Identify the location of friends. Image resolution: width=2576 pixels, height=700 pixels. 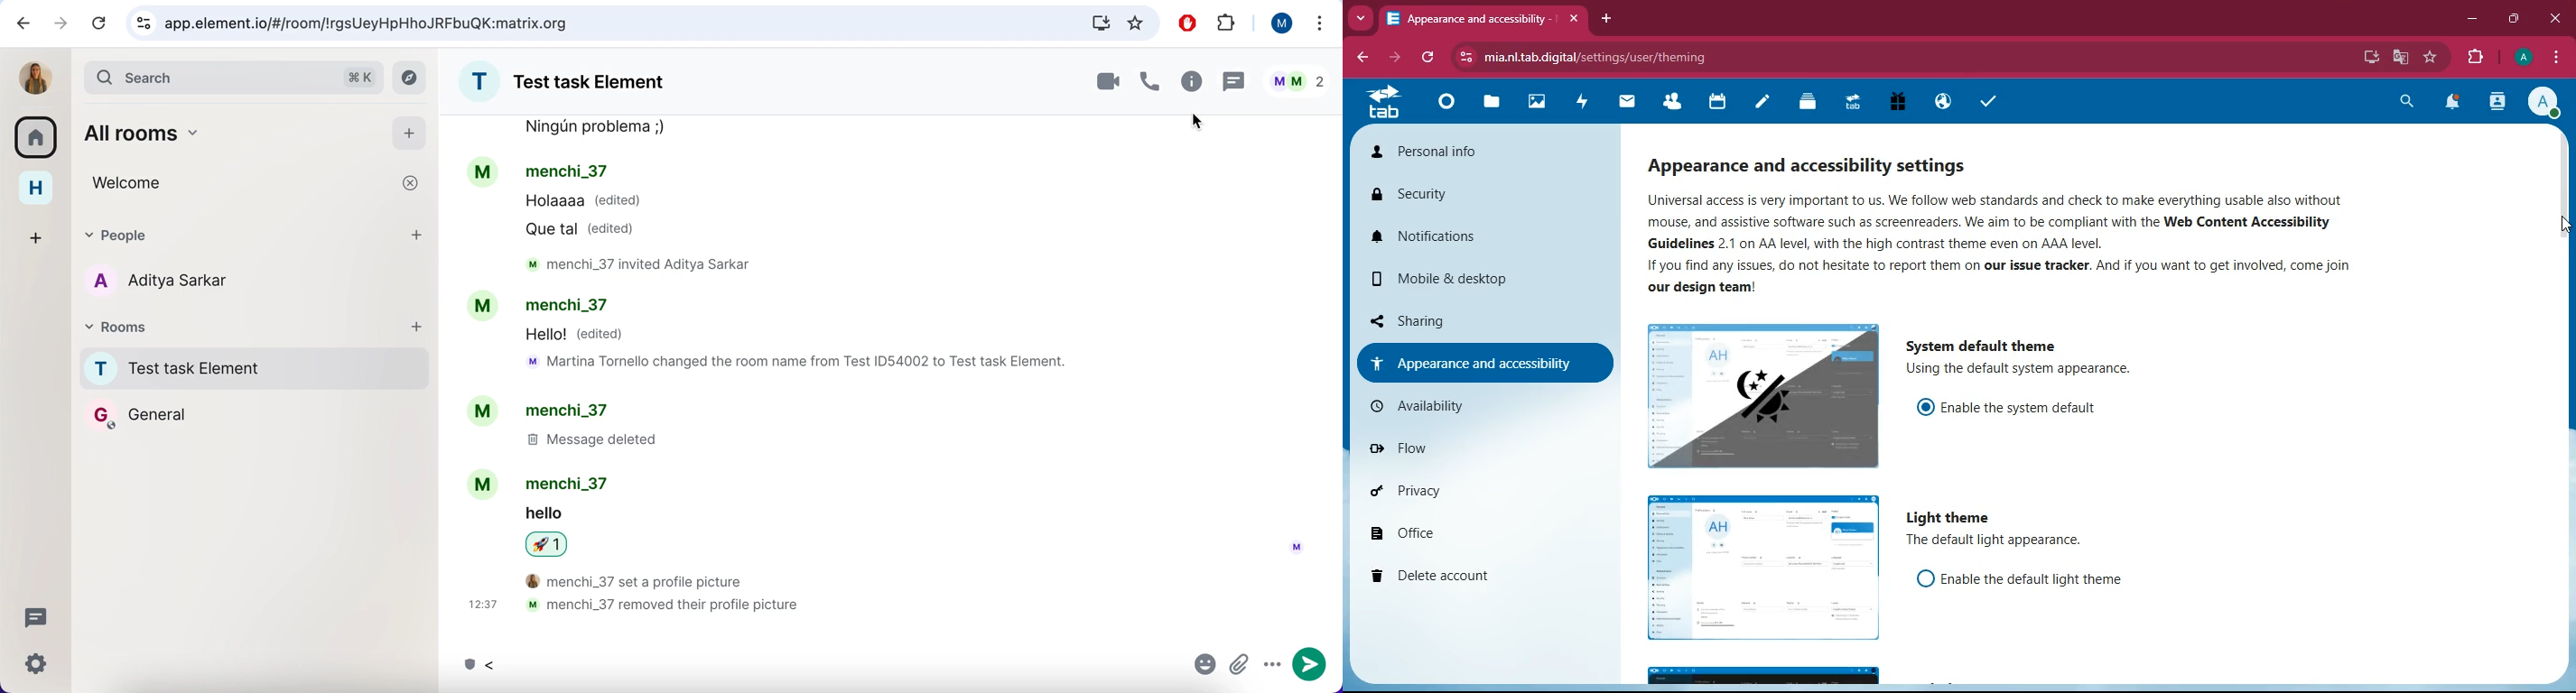
(1670, 105).